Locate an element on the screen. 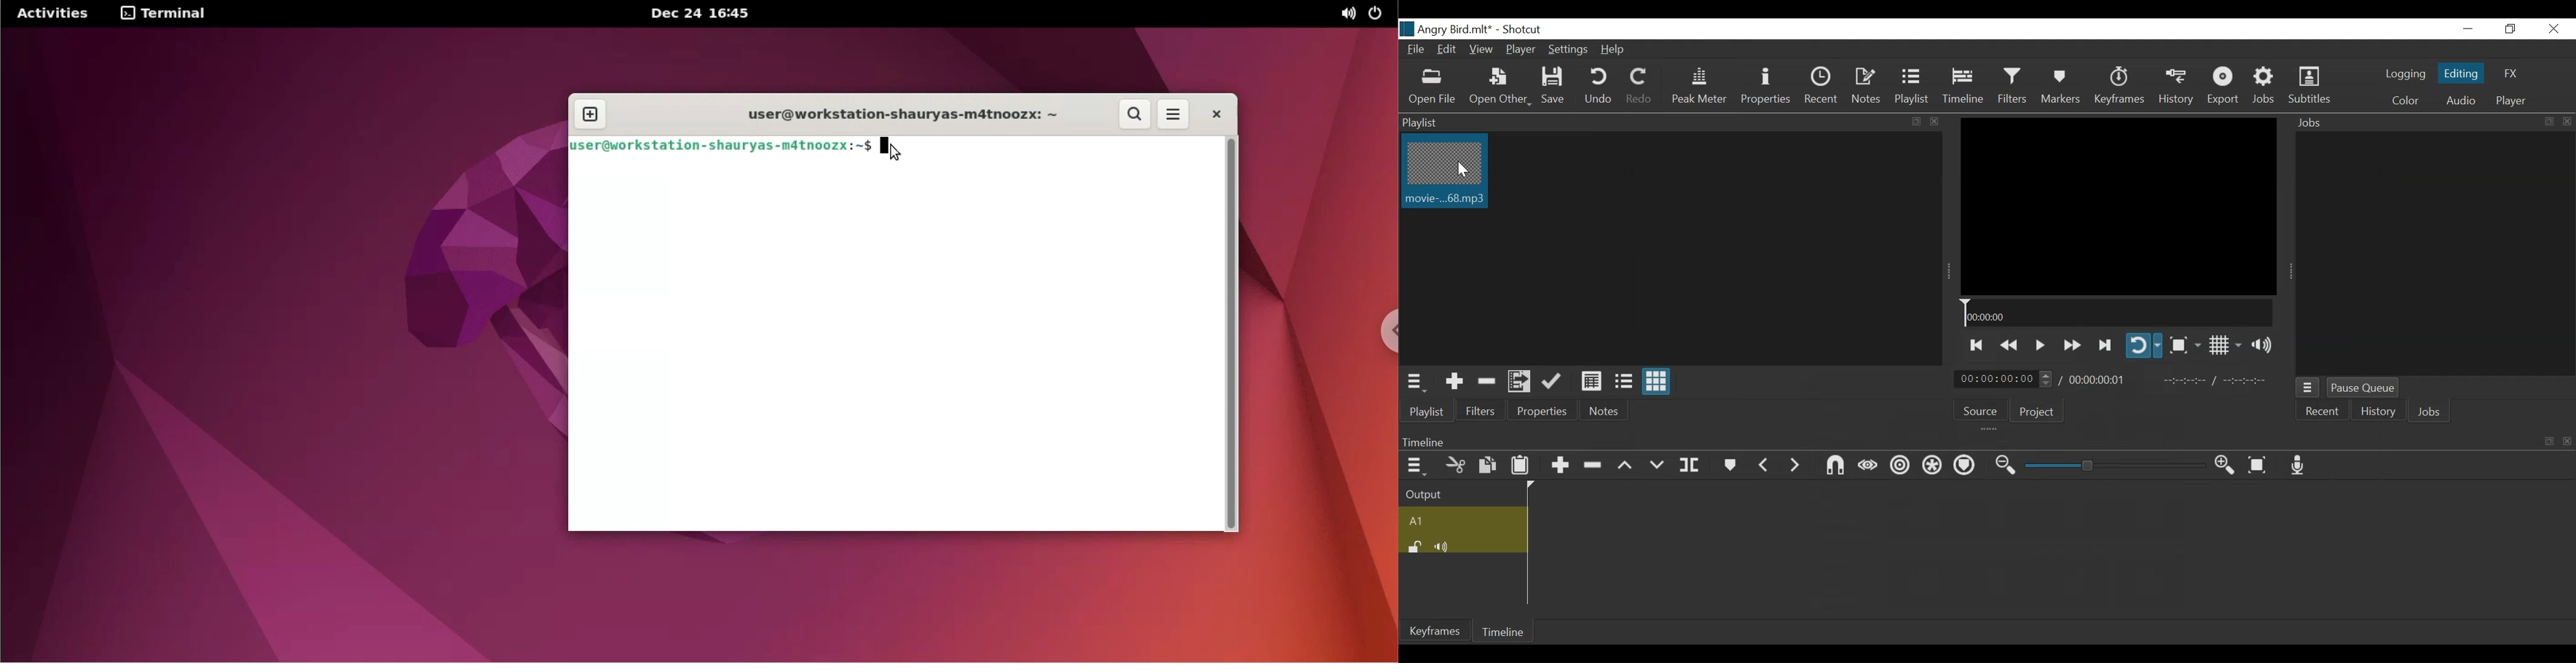 The image size is (2576, 672). View is located at coordinates (1481, 51).